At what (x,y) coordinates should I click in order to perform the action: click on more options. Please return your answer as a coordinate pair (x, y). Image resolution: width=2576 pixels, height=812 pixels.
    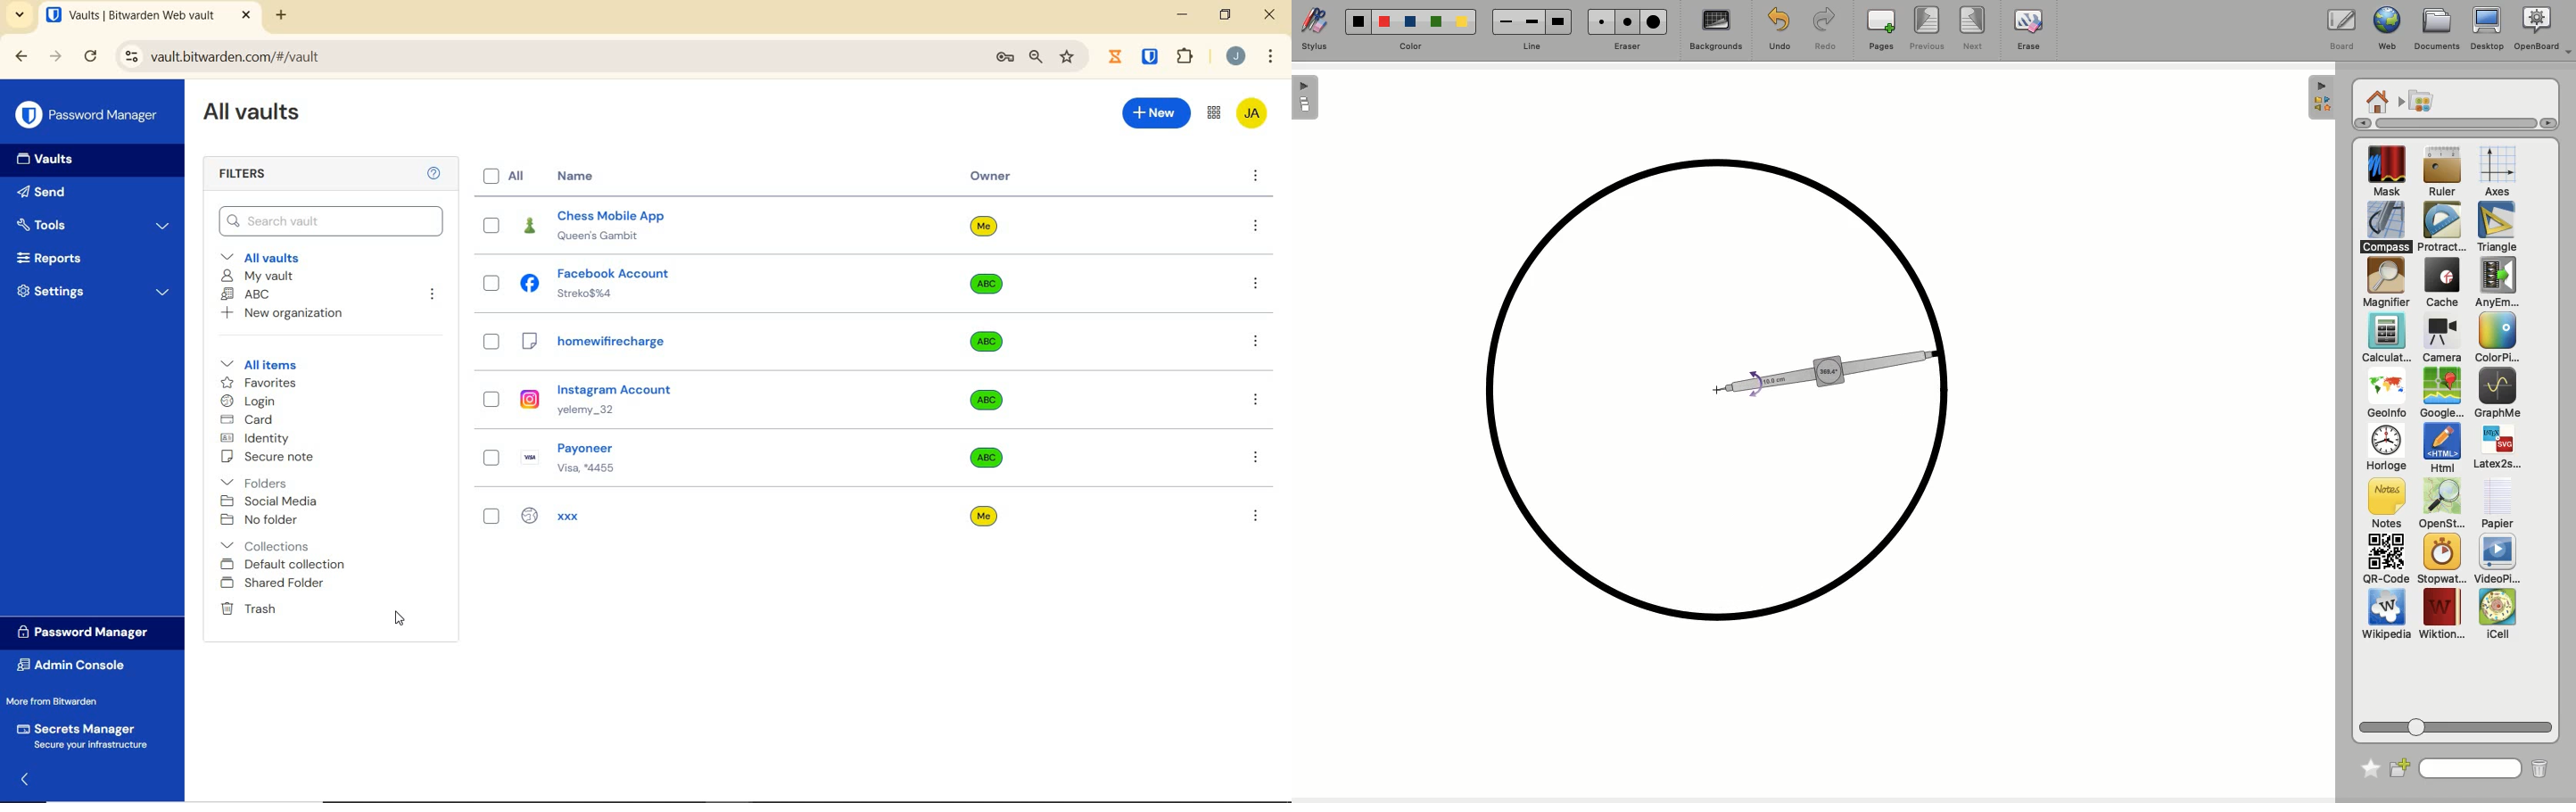
    Looking at the image, I should click on (1255, 178).